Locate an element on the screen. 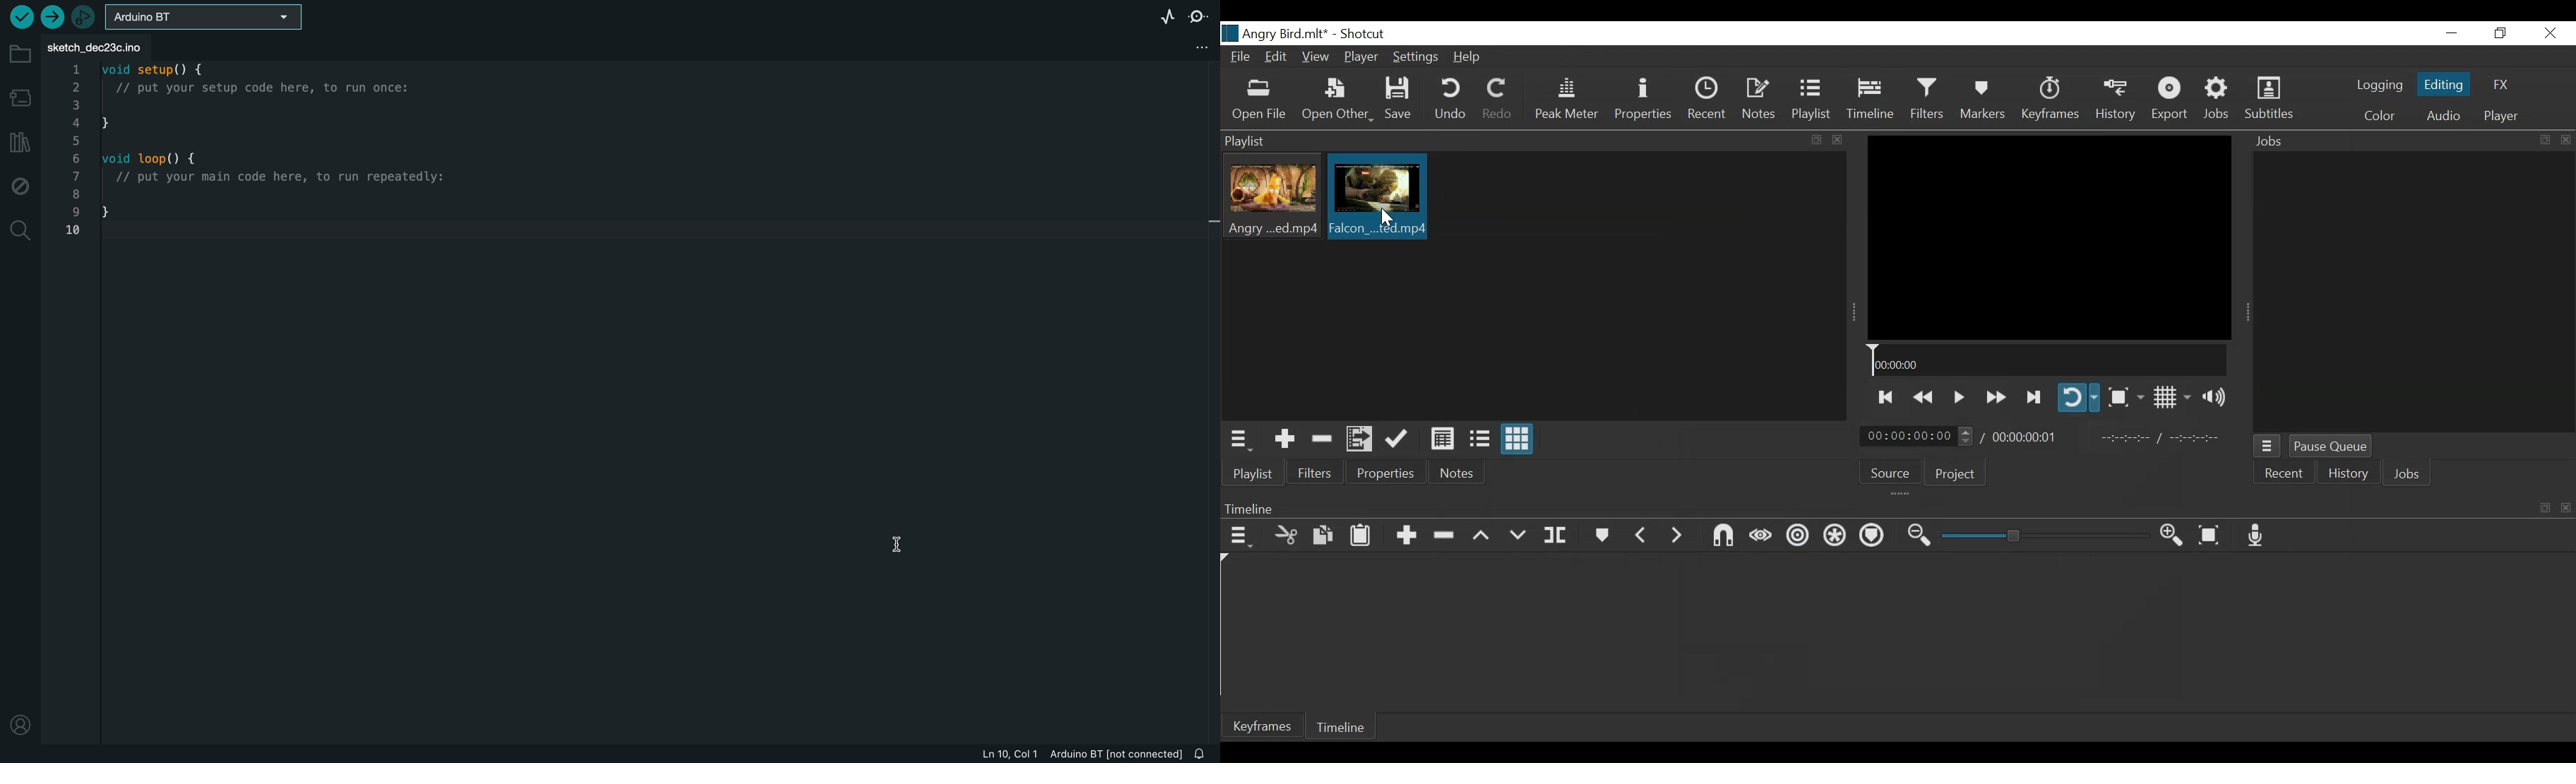  title is located at coordinates (1317, 34).